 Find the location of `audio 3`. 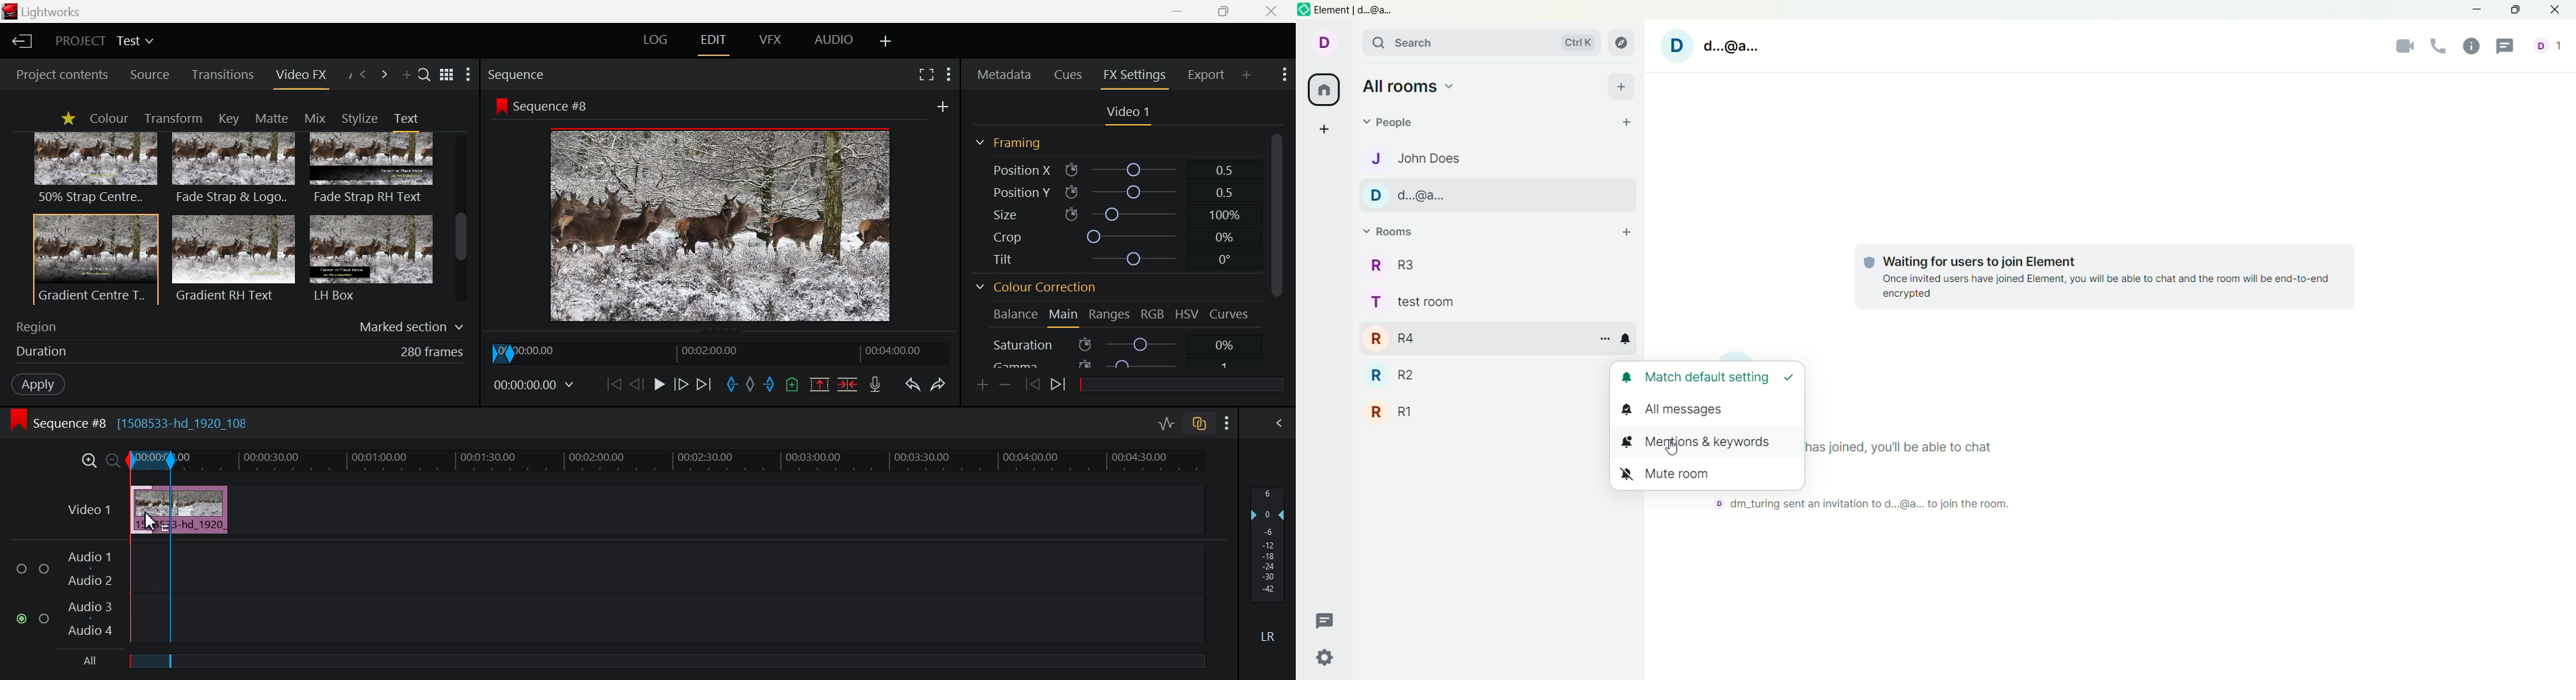

audio 3 is located at coordinates (86, 605).